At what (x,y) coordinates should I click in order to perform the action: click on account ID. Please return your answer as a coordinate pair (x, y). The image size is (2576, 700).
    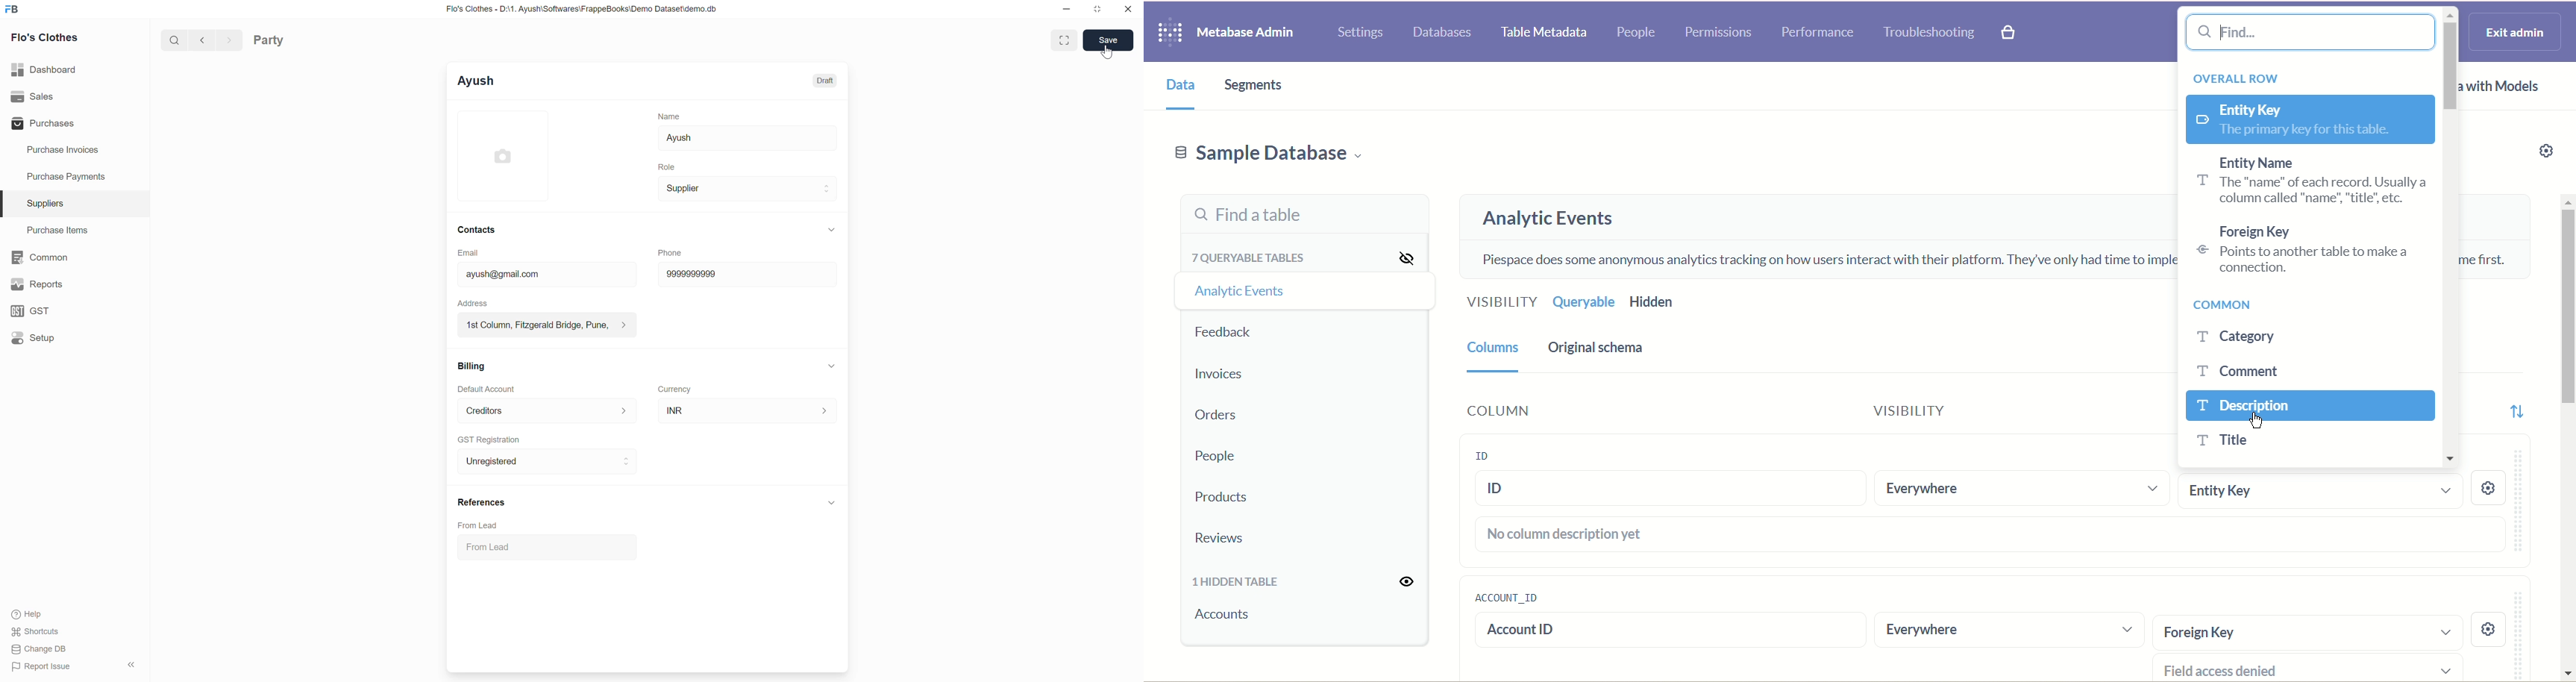
    Looking at the image, I should click on (1505, 597).